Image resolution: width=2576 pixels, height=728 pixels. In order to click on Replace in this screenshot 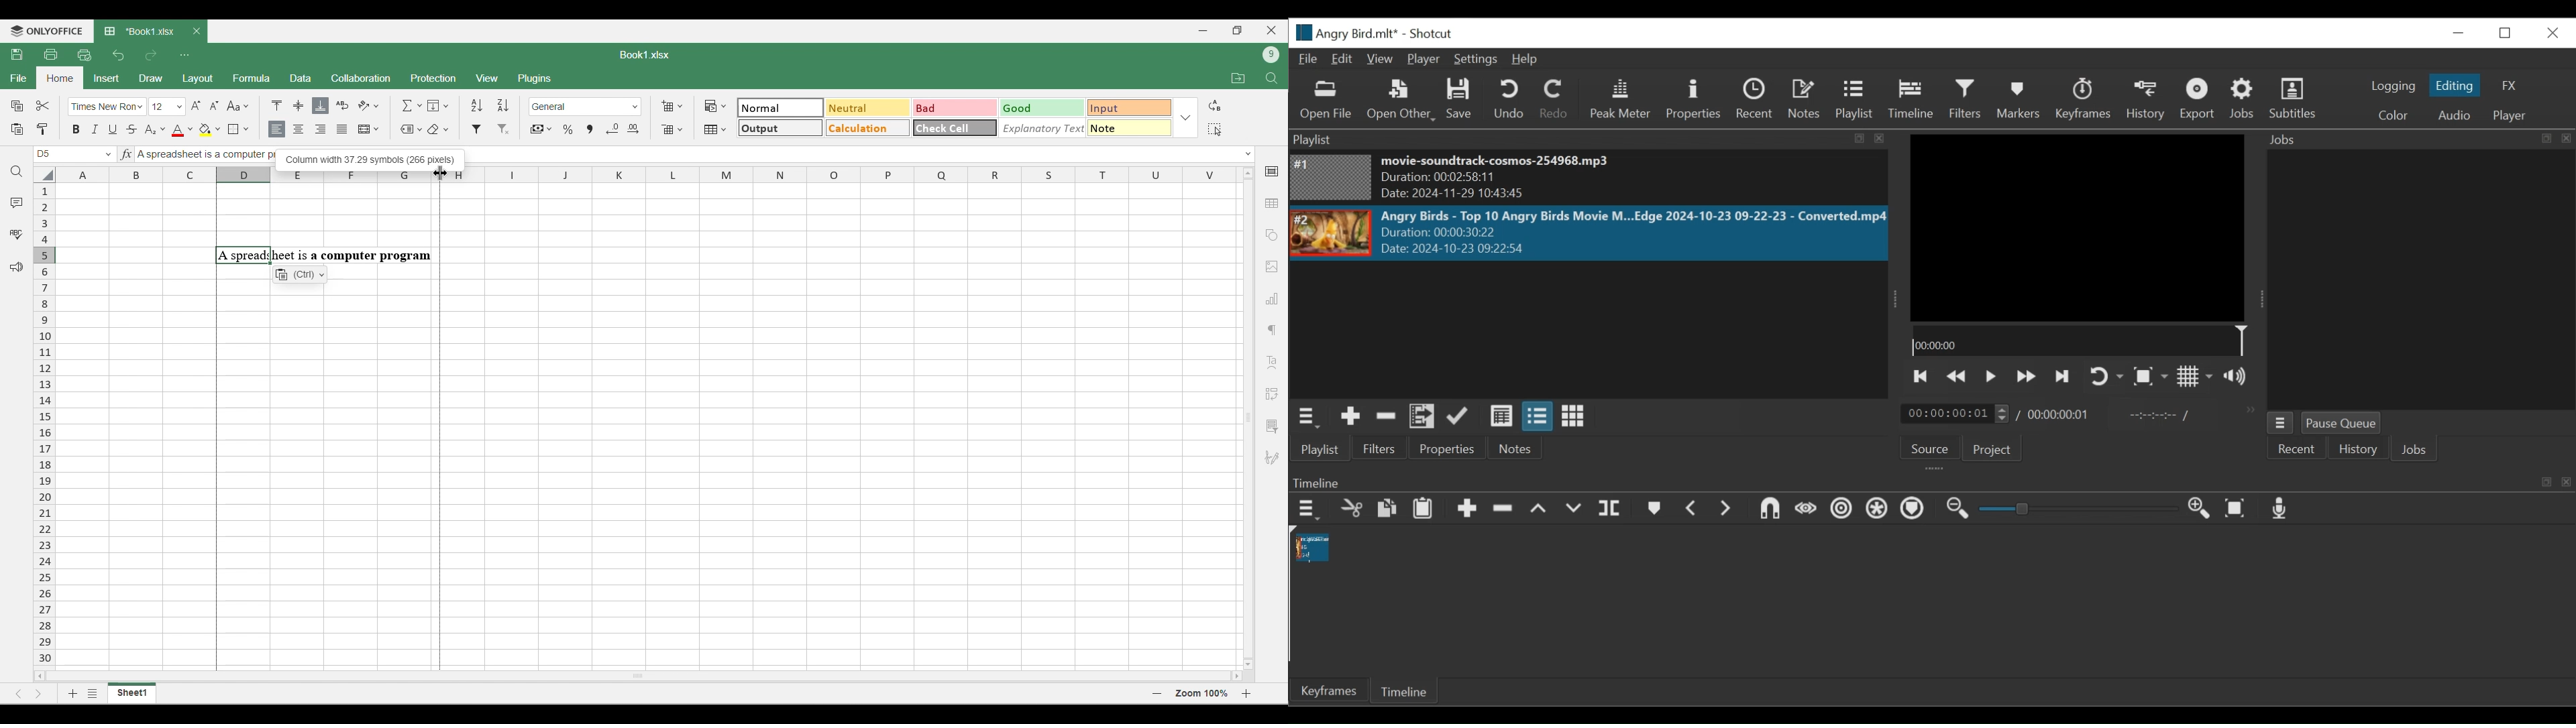, I will do `click(1215, 105)`.